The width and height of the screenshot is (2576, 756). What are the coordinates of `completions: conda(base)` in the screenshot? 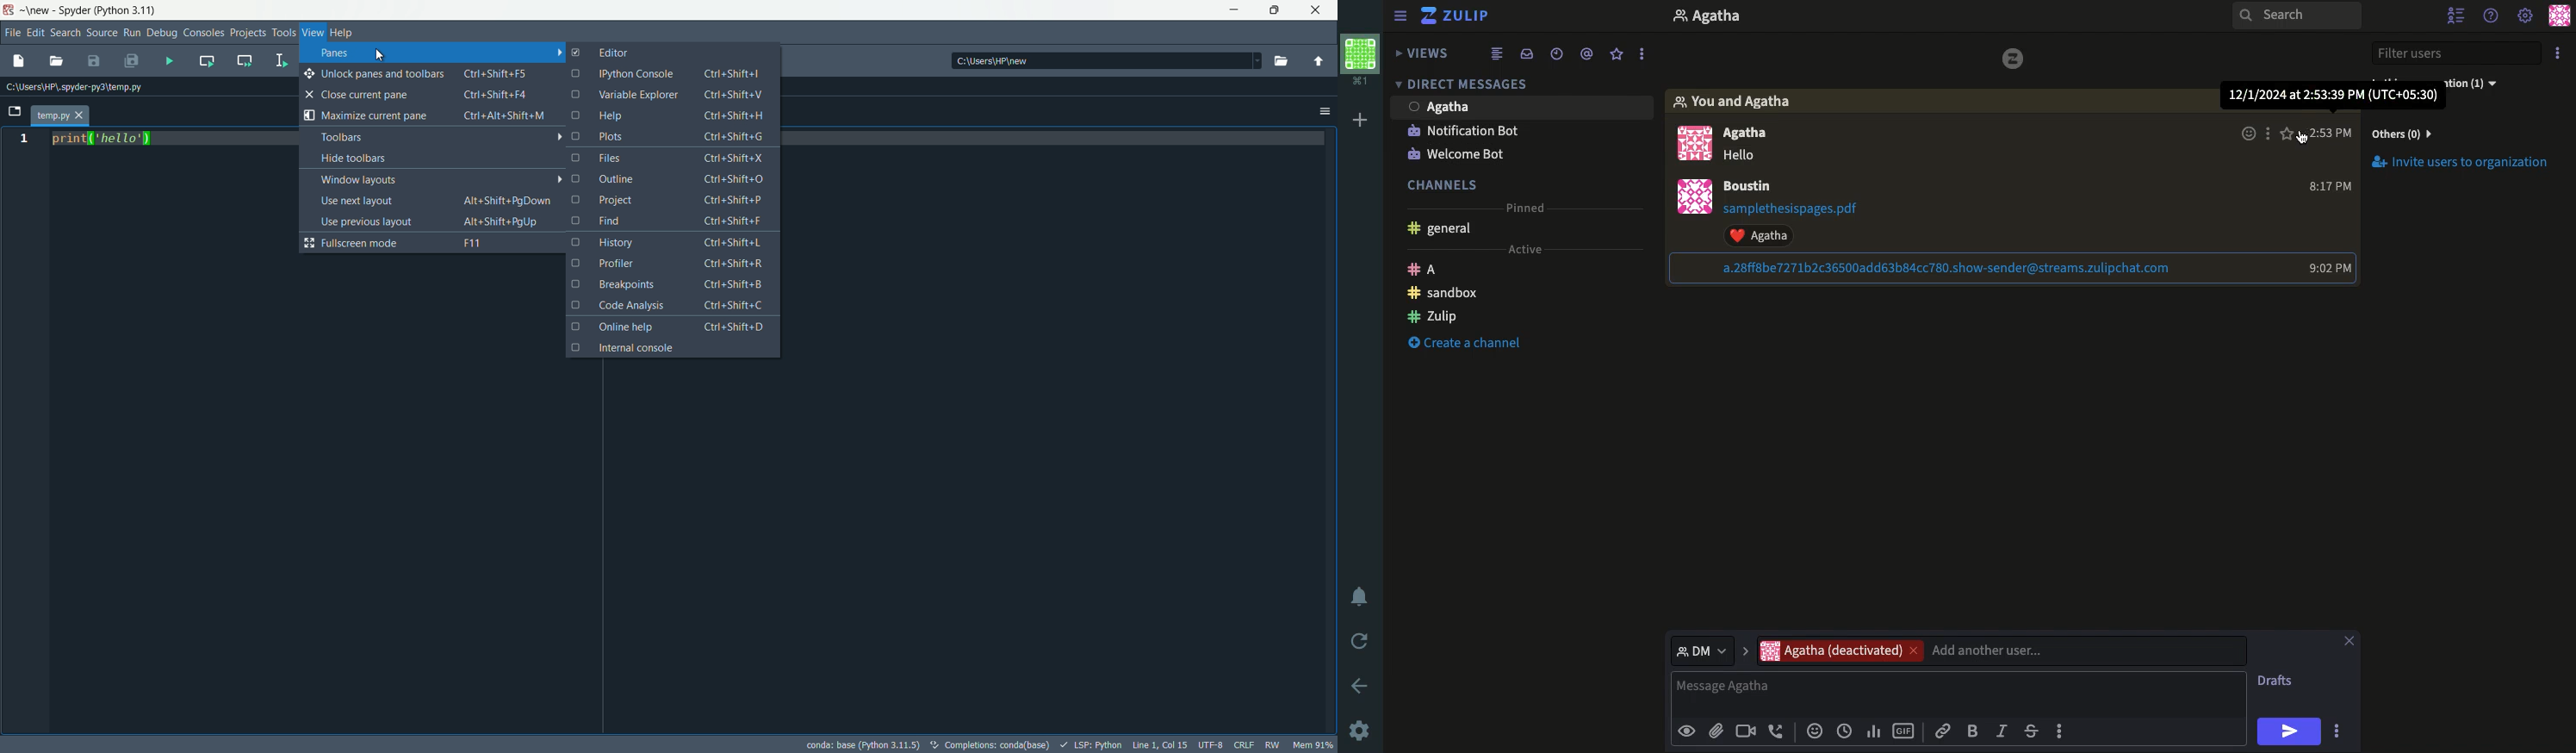 It's located at (992, 745).